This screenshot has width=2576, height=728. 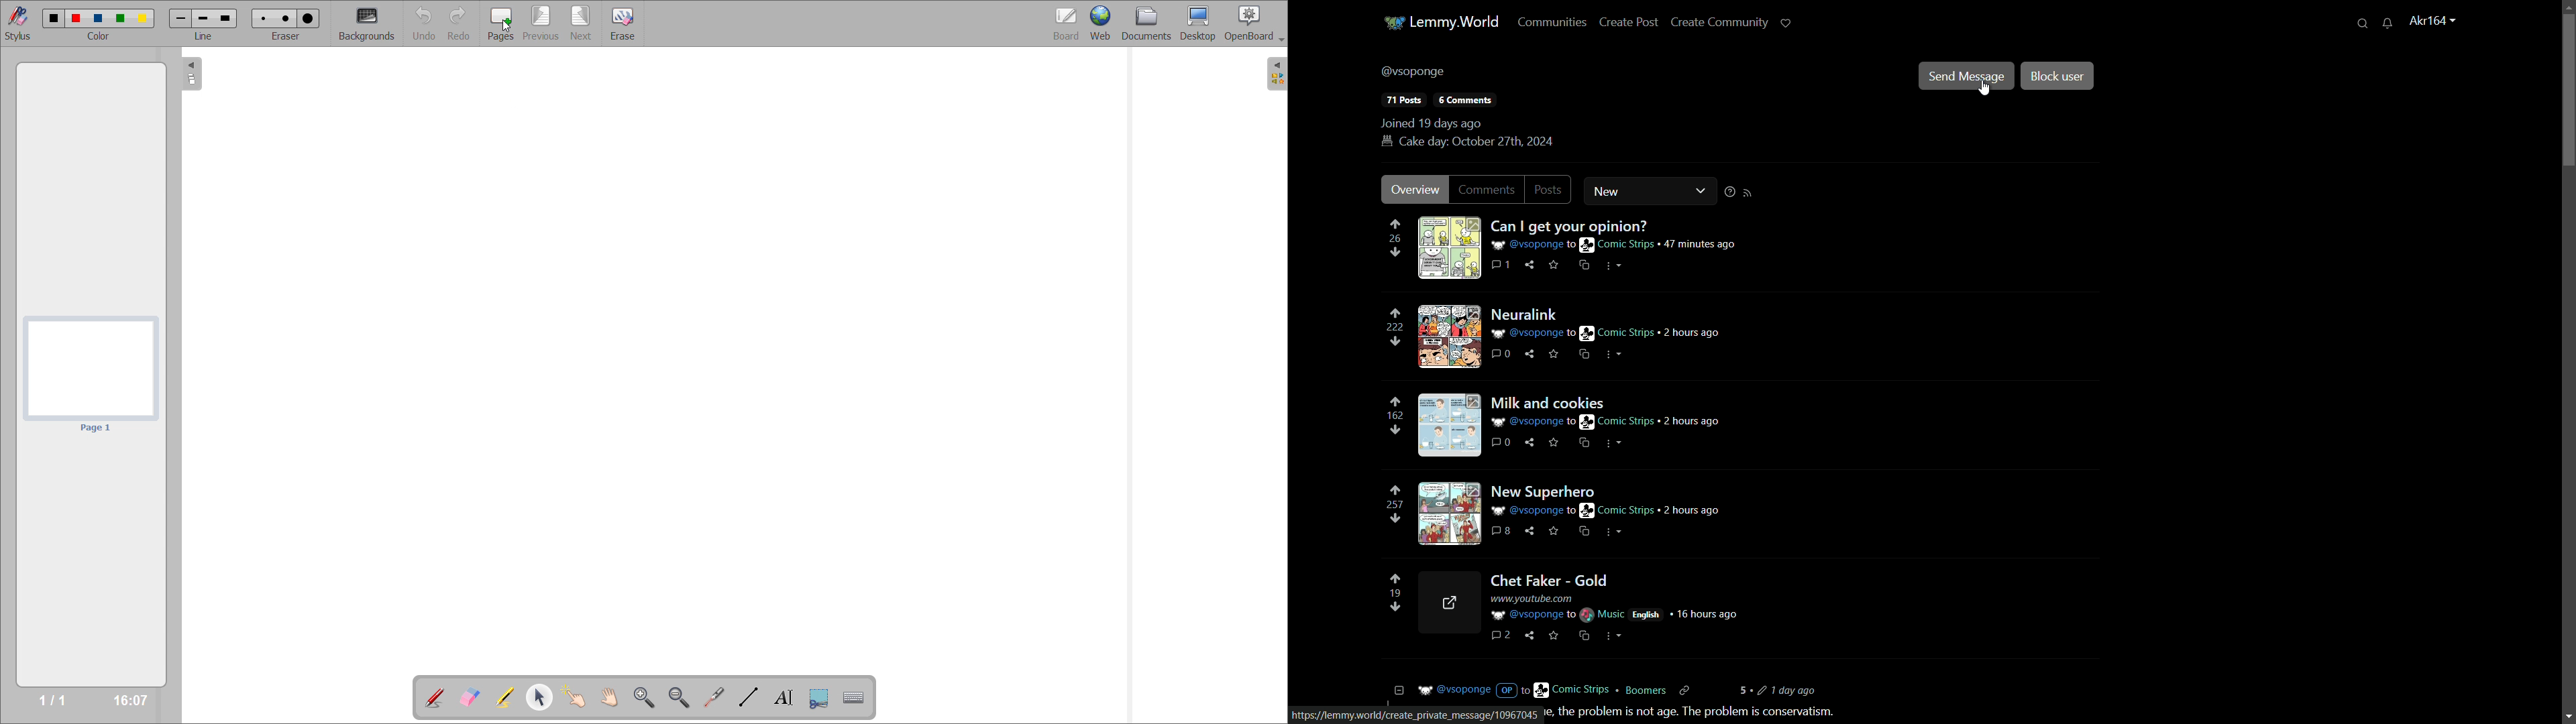 What do you see at coordinates (19, 23) in the screenshot?
I see `stylus` at bounding box center [19, 23].